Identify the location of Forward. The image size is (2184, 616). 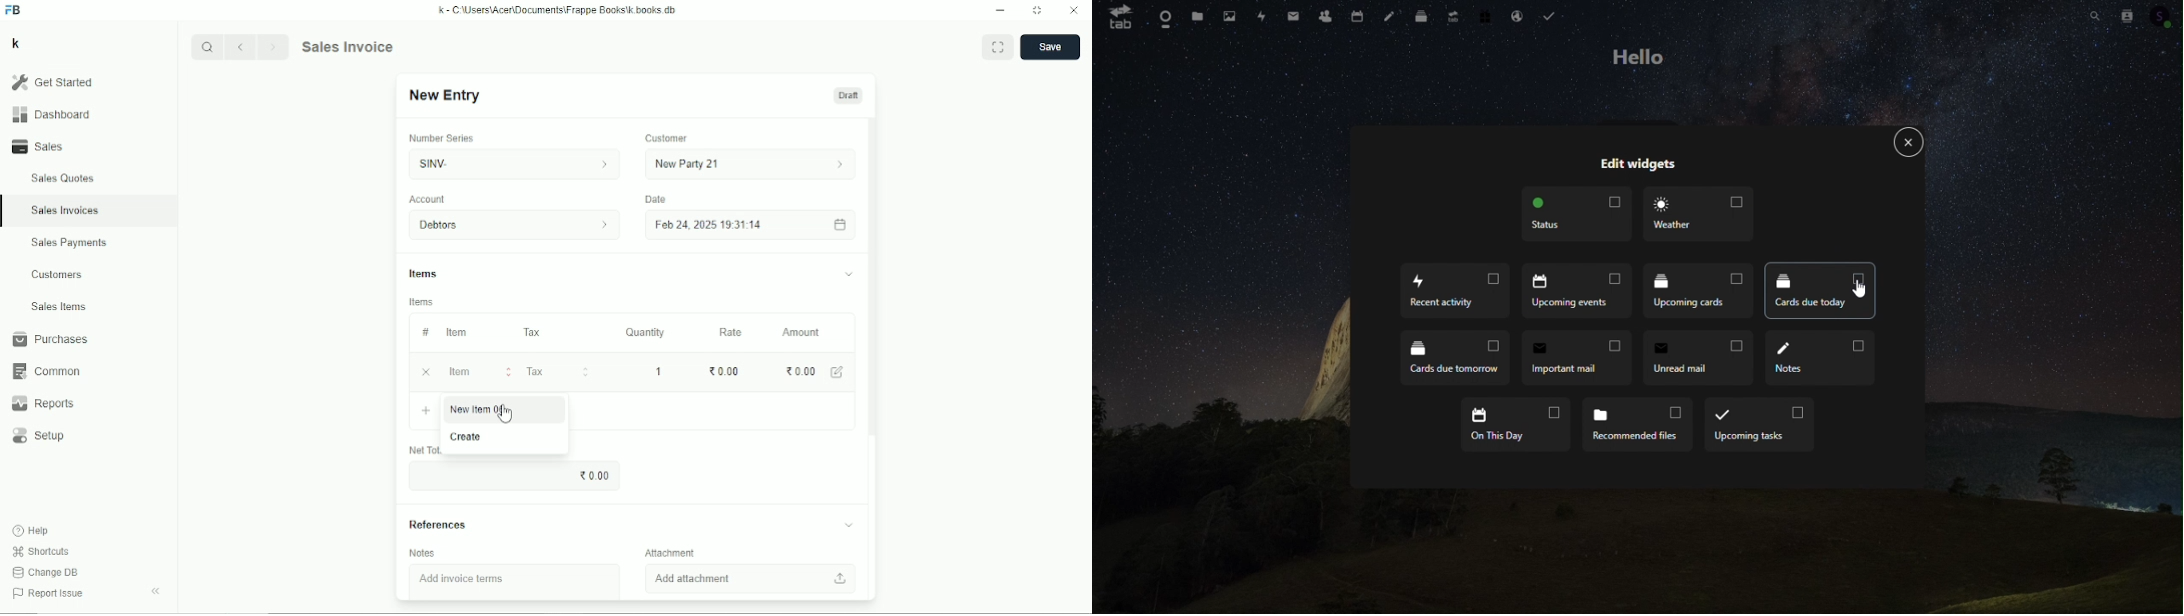
(275, 45).